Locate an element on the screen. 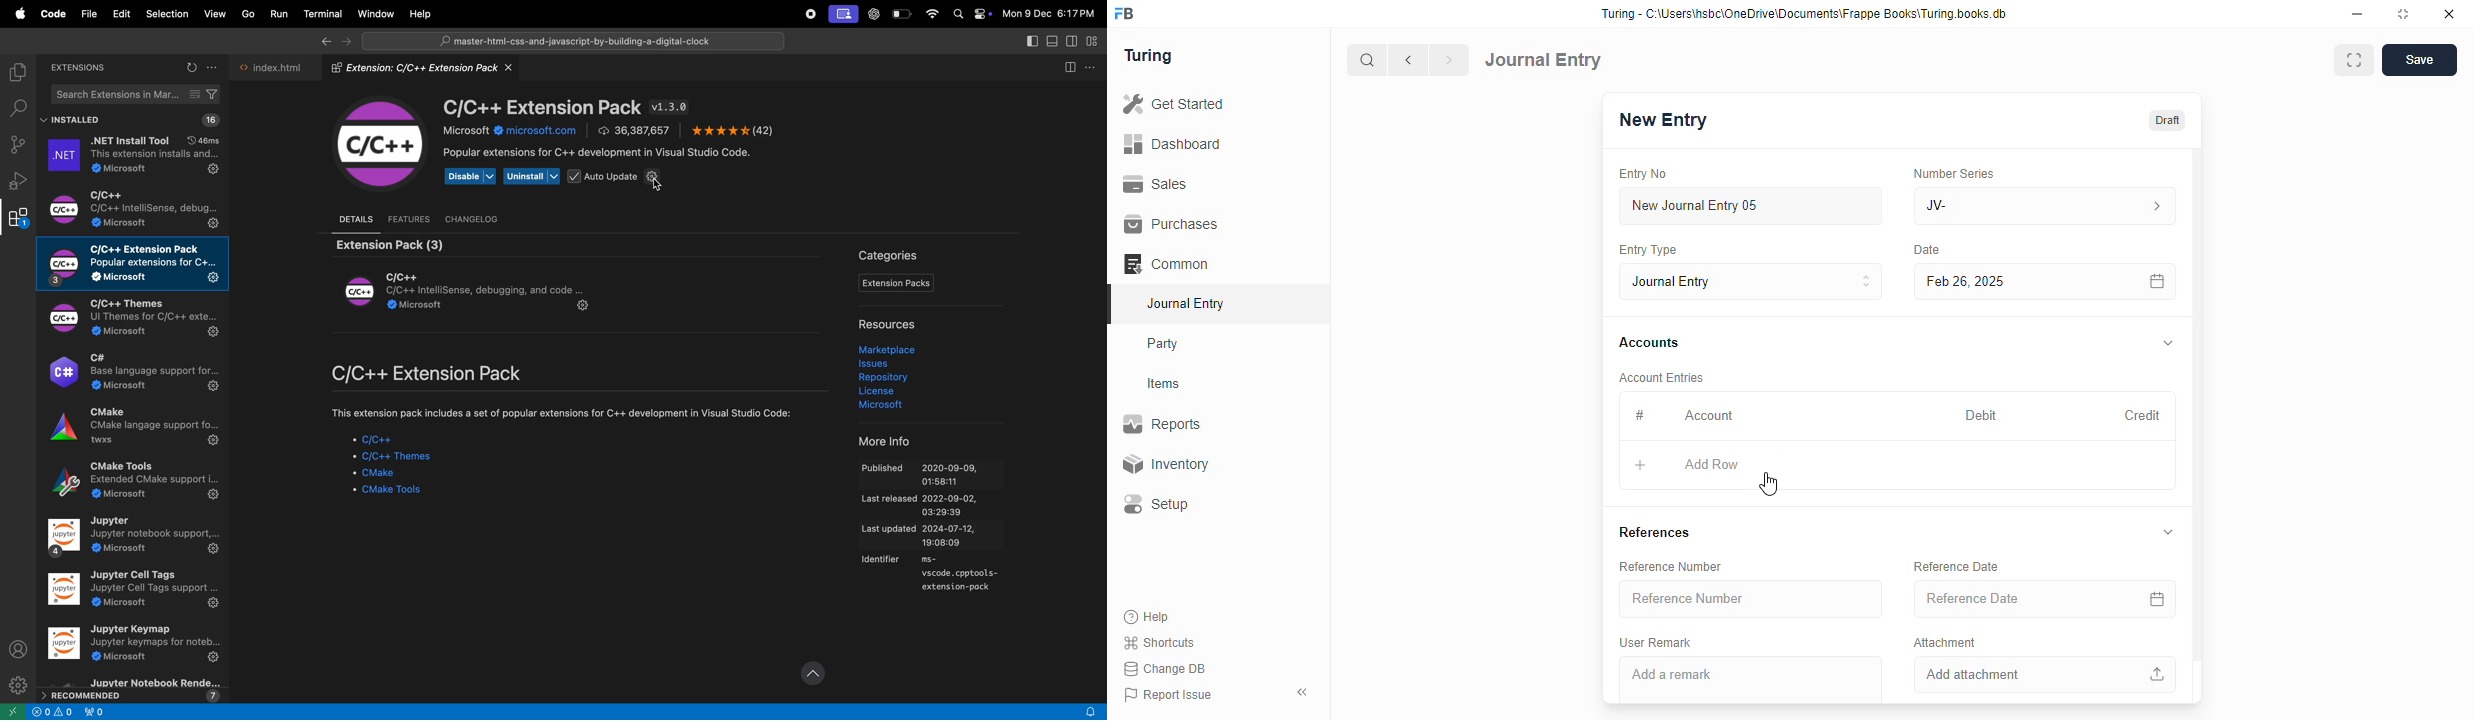 The image size is (2492, 728). toggle sidebar is located at coordinates (1304, 692).